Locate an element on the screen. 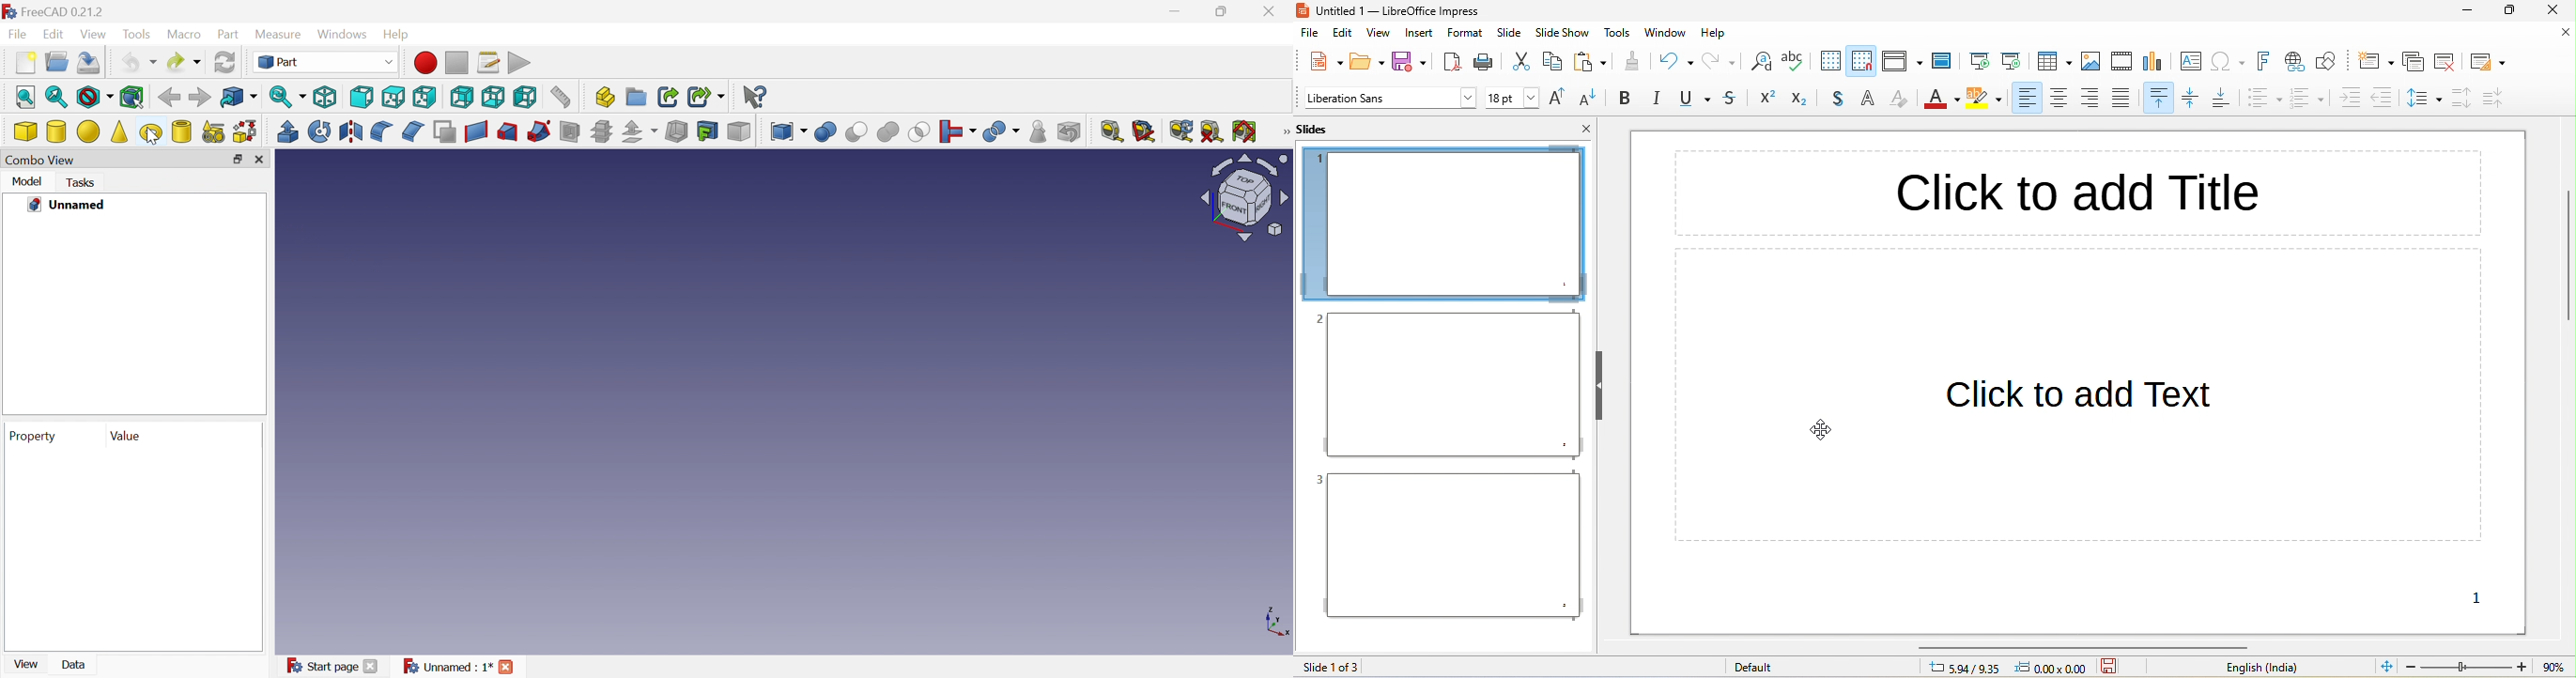  Defeaturing is located at coordinates (1068, 131).